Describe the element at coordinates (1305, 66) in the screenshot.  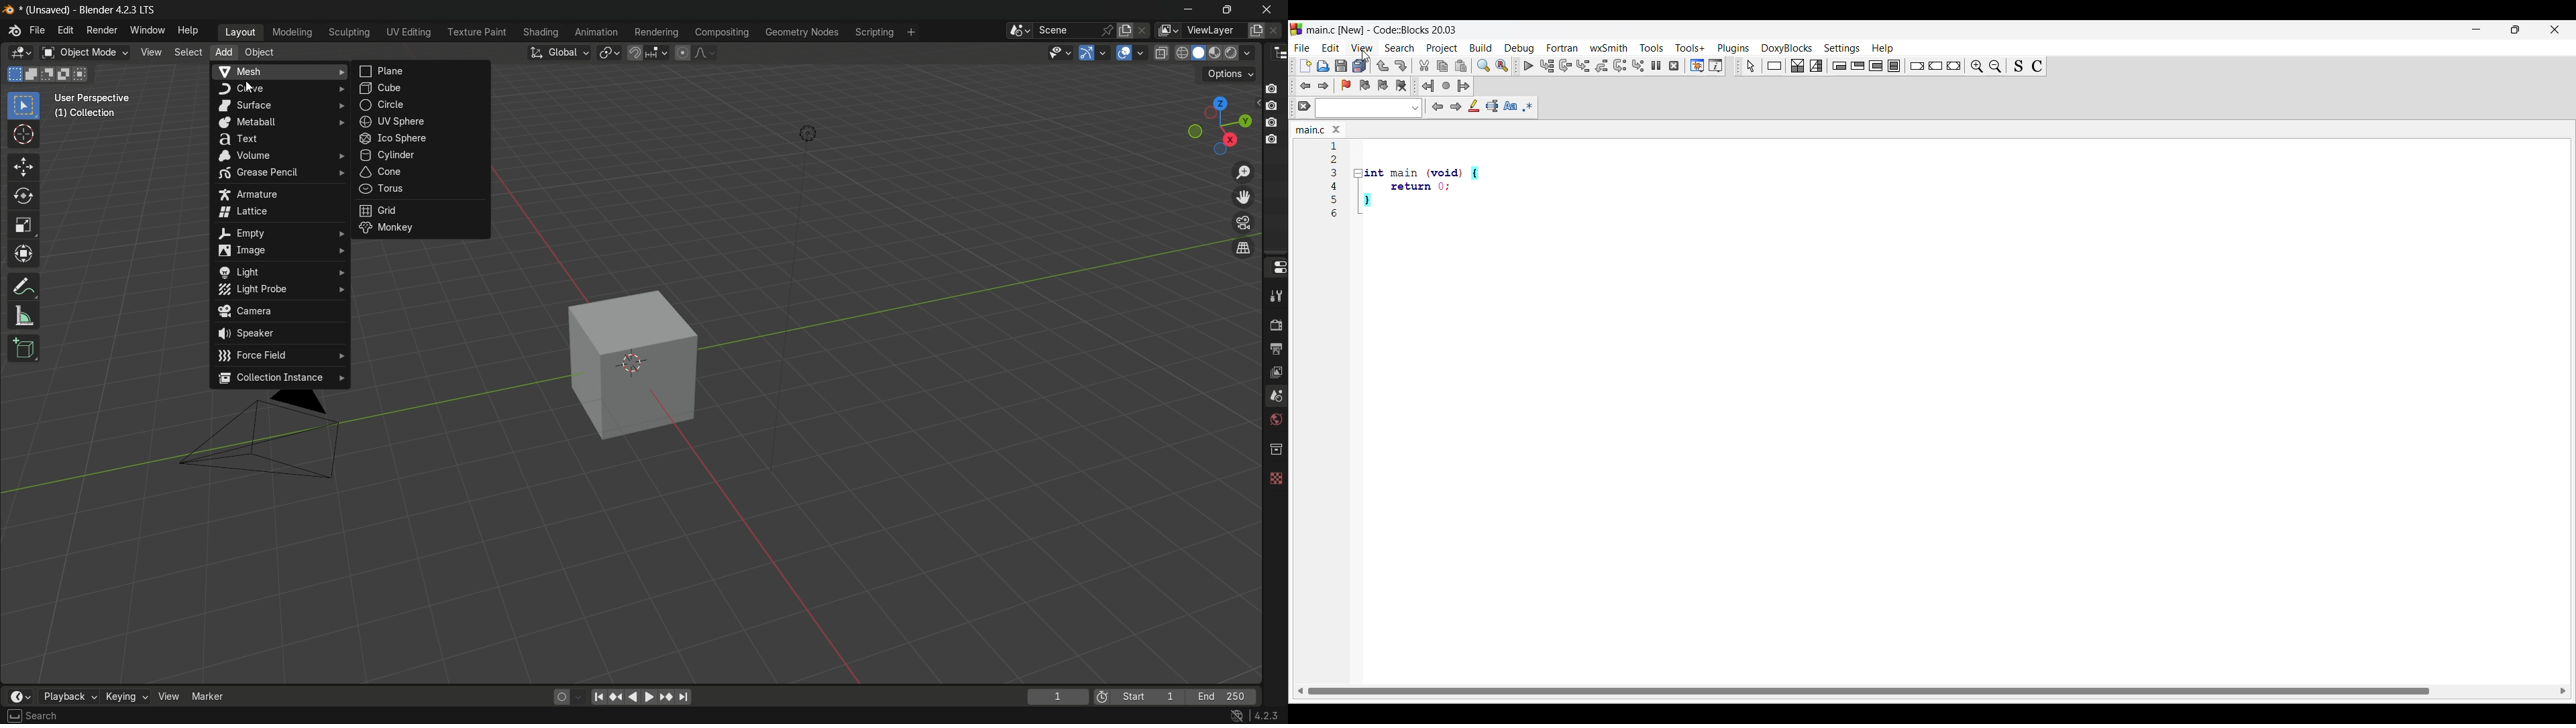
I see `New file` at that location.